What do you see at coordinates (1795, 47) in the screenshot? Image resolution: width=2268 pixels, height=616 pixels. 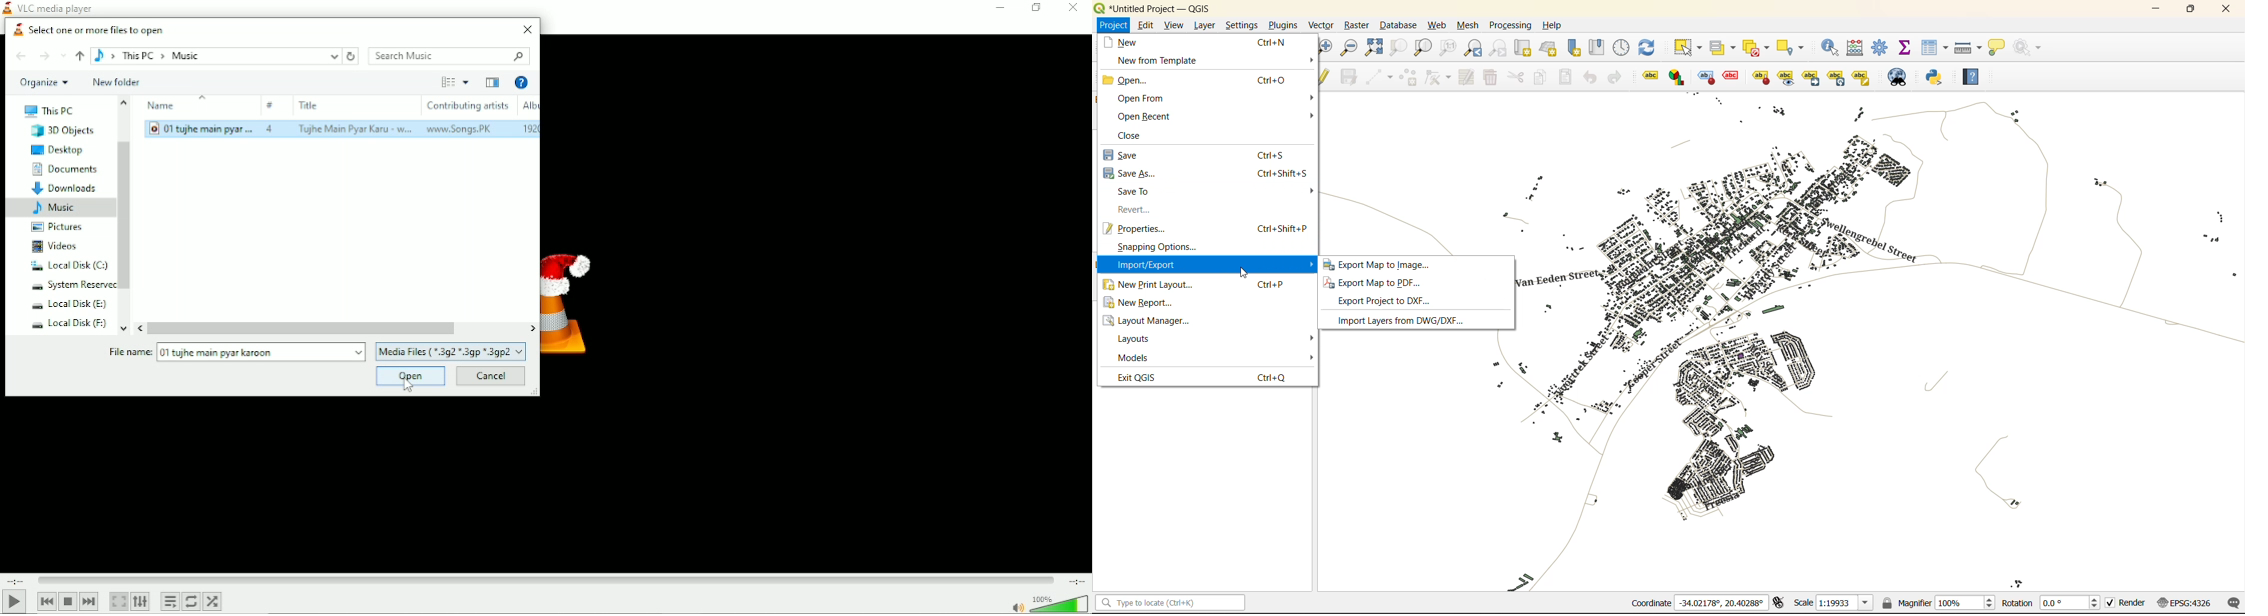 I see `select location` at bounding box center [1795, 47].